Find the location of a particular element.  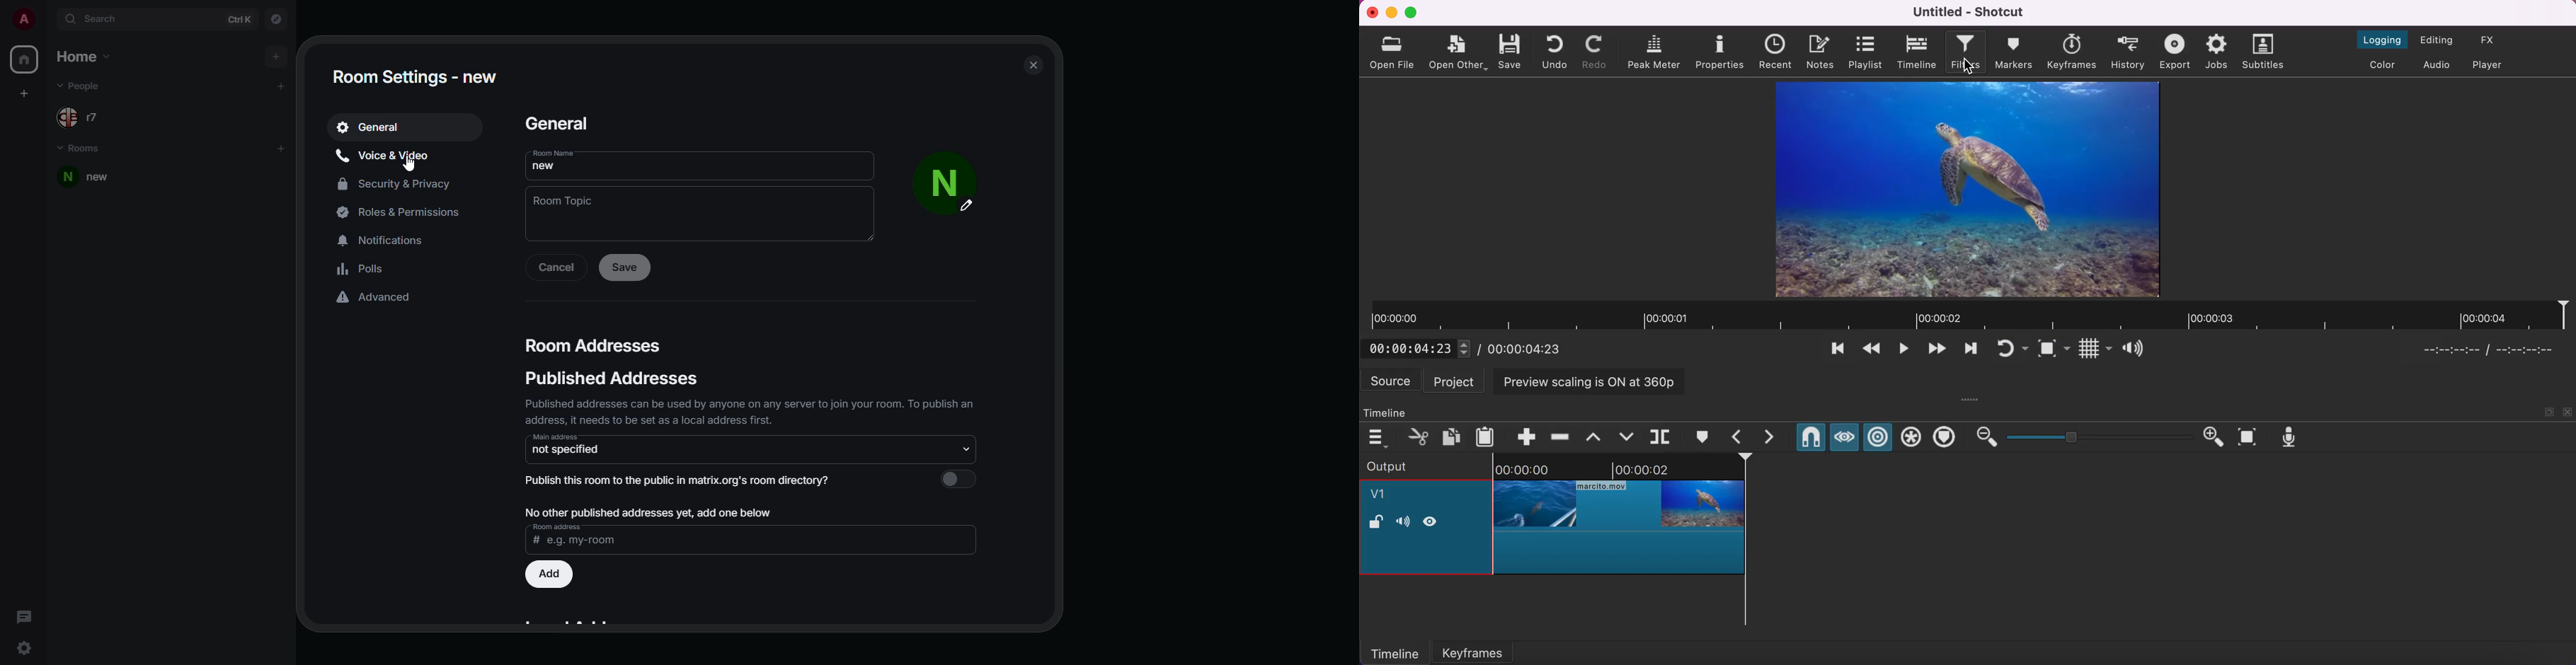

zoom out is located at coordinates (1986, 437).